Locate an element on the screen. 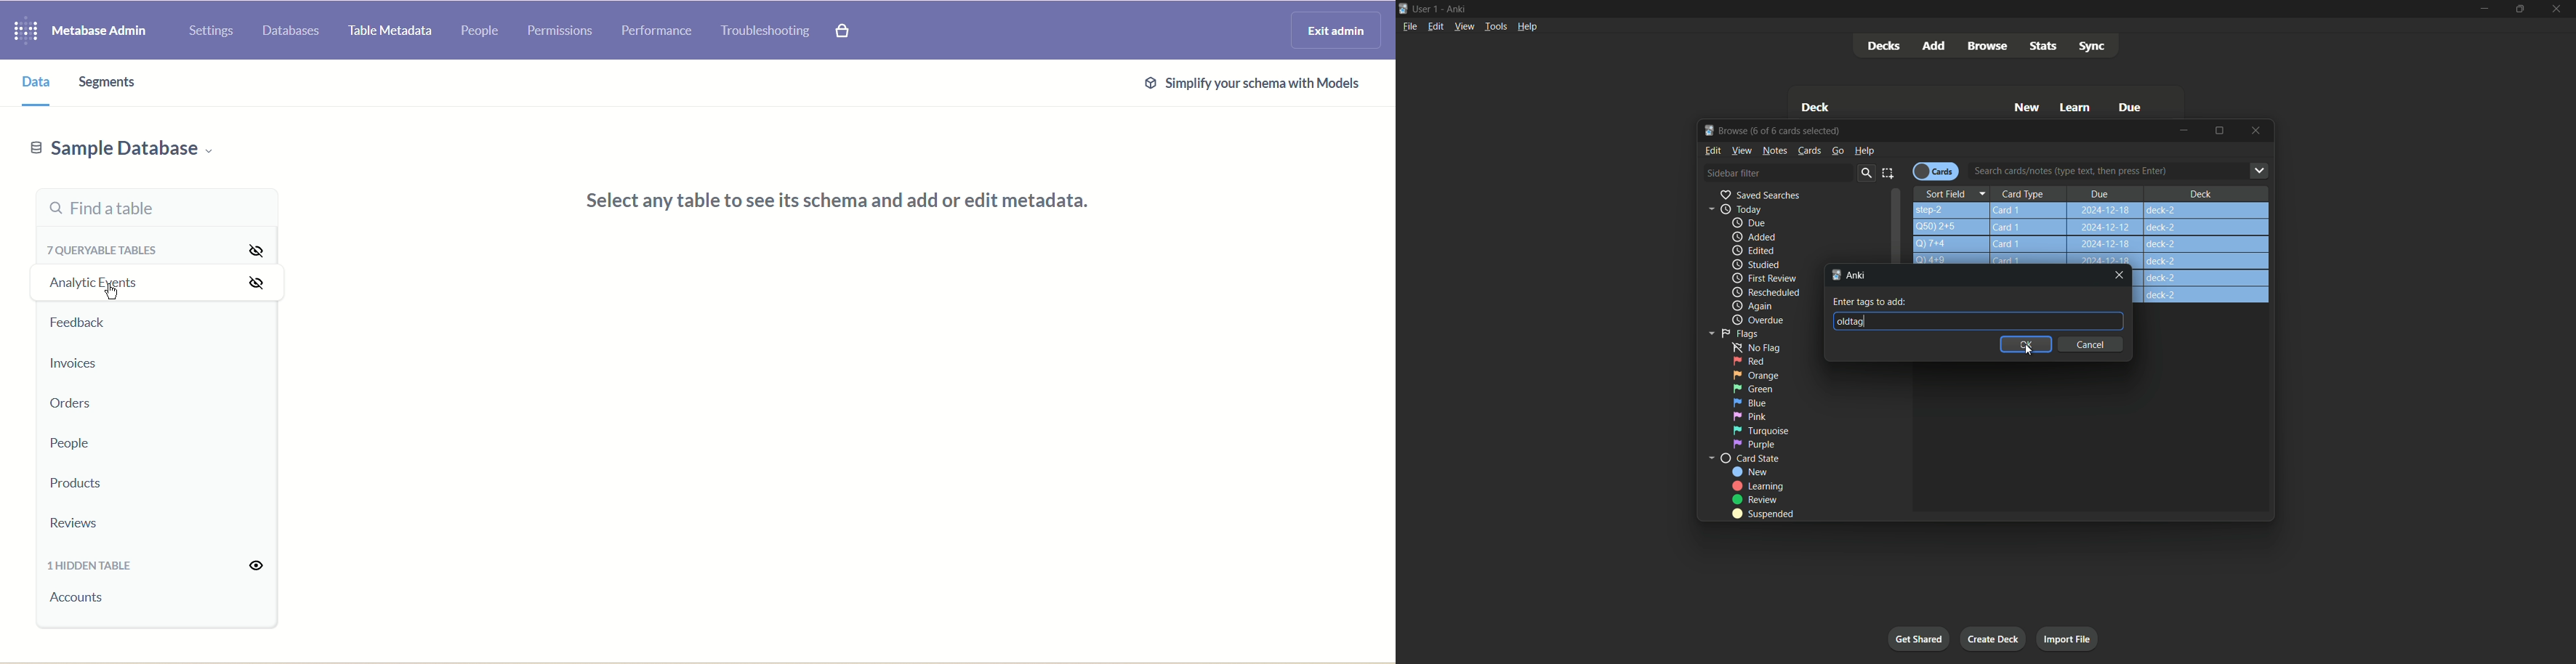  step-2 Card1 2024-12-18 deck-2 Q)50)2+5Q)7+4 Card1 2024-12-18 deck-2  14+9 Card 1 how can youg.. Card 1 2024-12-18 deck-2  a Card 1 2024-12-18 deck-2  is located at coordinates (2093, 232).